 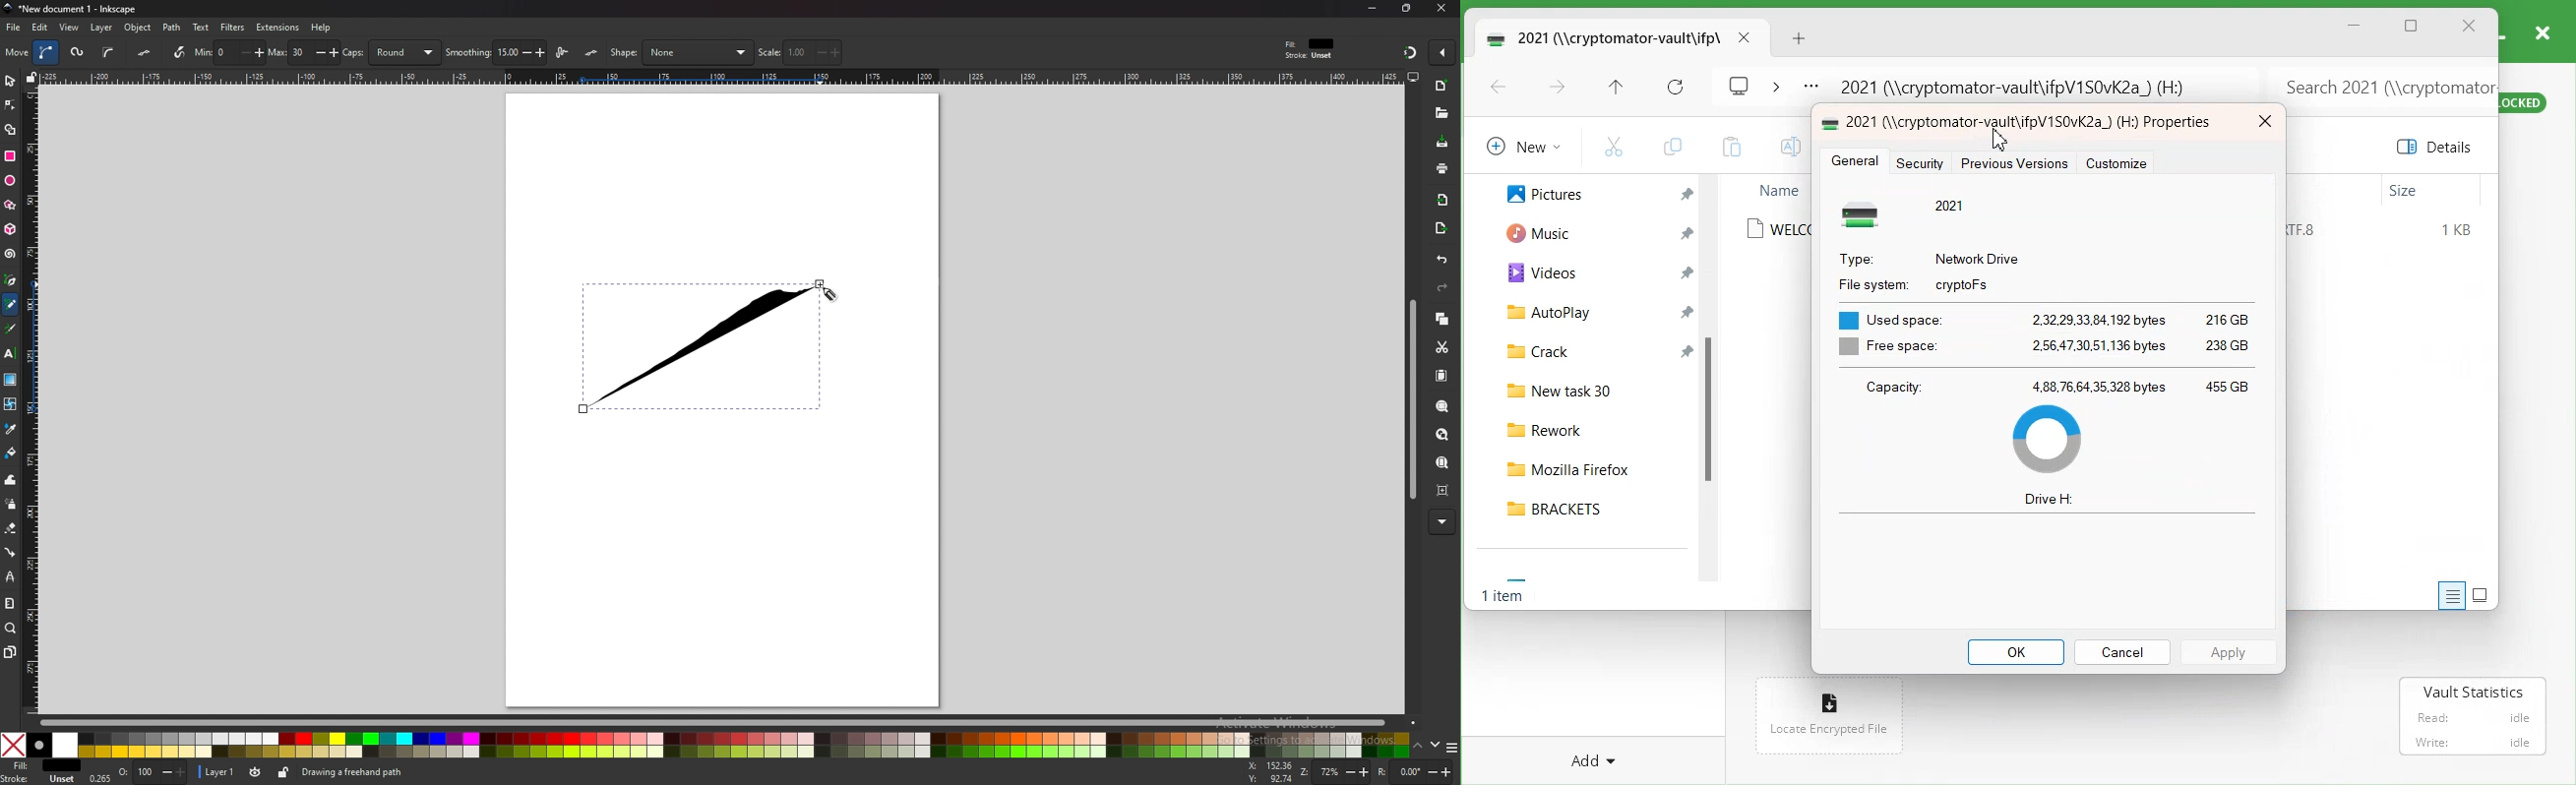 What do you see at coordinates (10, 156) in the screenshot?
I see `rectangle` at bounding box center [10, 156].